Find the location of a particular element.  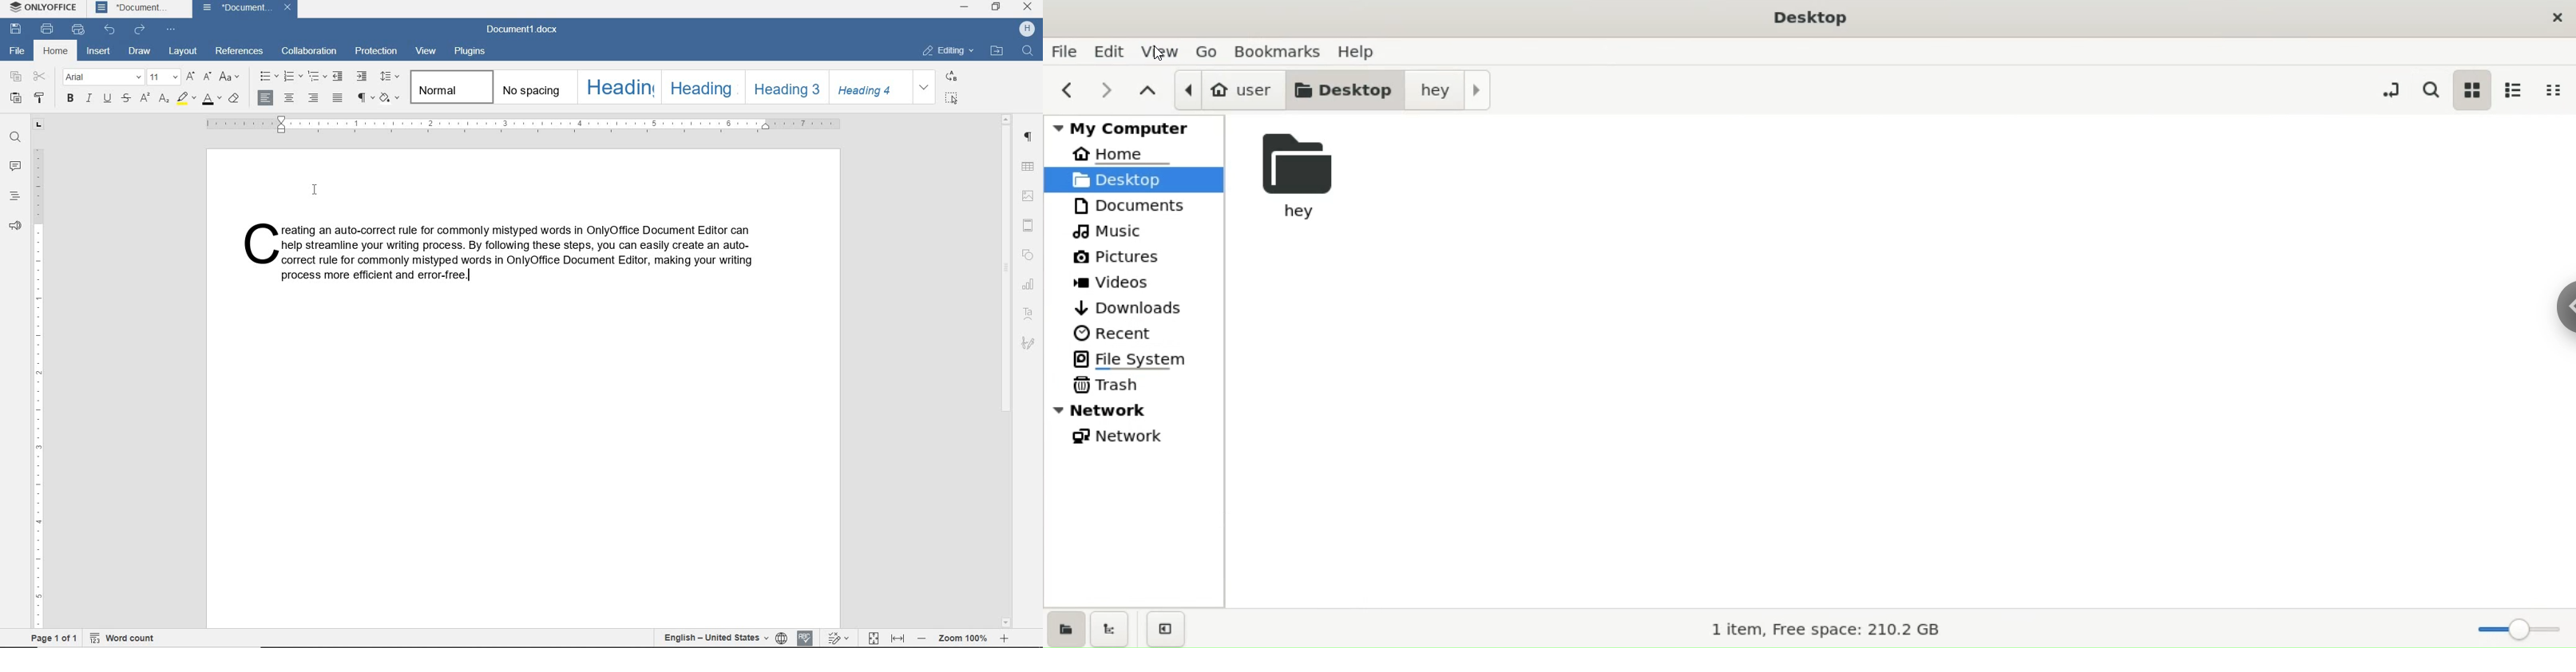

CLOSE is located at coordinates (1027, 6).